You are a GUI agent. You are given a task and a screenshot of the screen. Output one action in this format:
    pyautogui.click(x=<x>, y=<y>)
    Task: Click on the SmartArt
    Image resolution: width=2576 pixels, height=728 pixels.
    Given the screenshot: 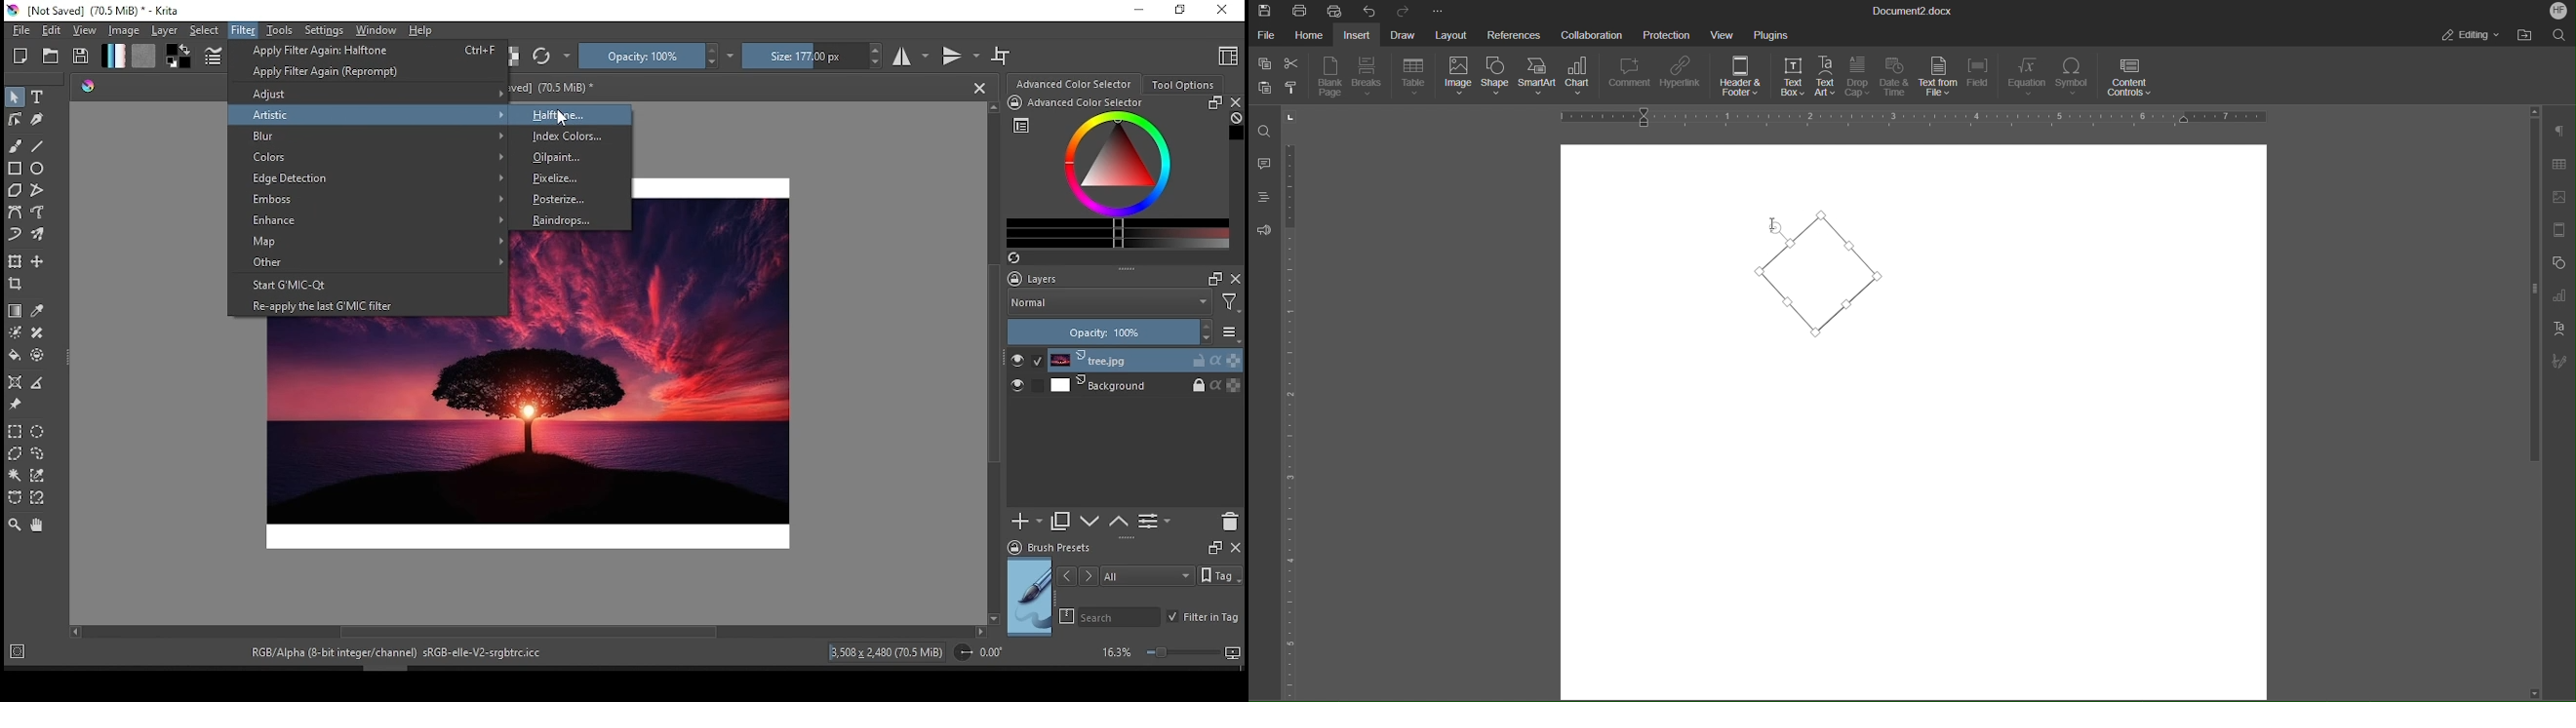 What is the action you would take?
    pyautogui.click(x=1539, y=80)
    